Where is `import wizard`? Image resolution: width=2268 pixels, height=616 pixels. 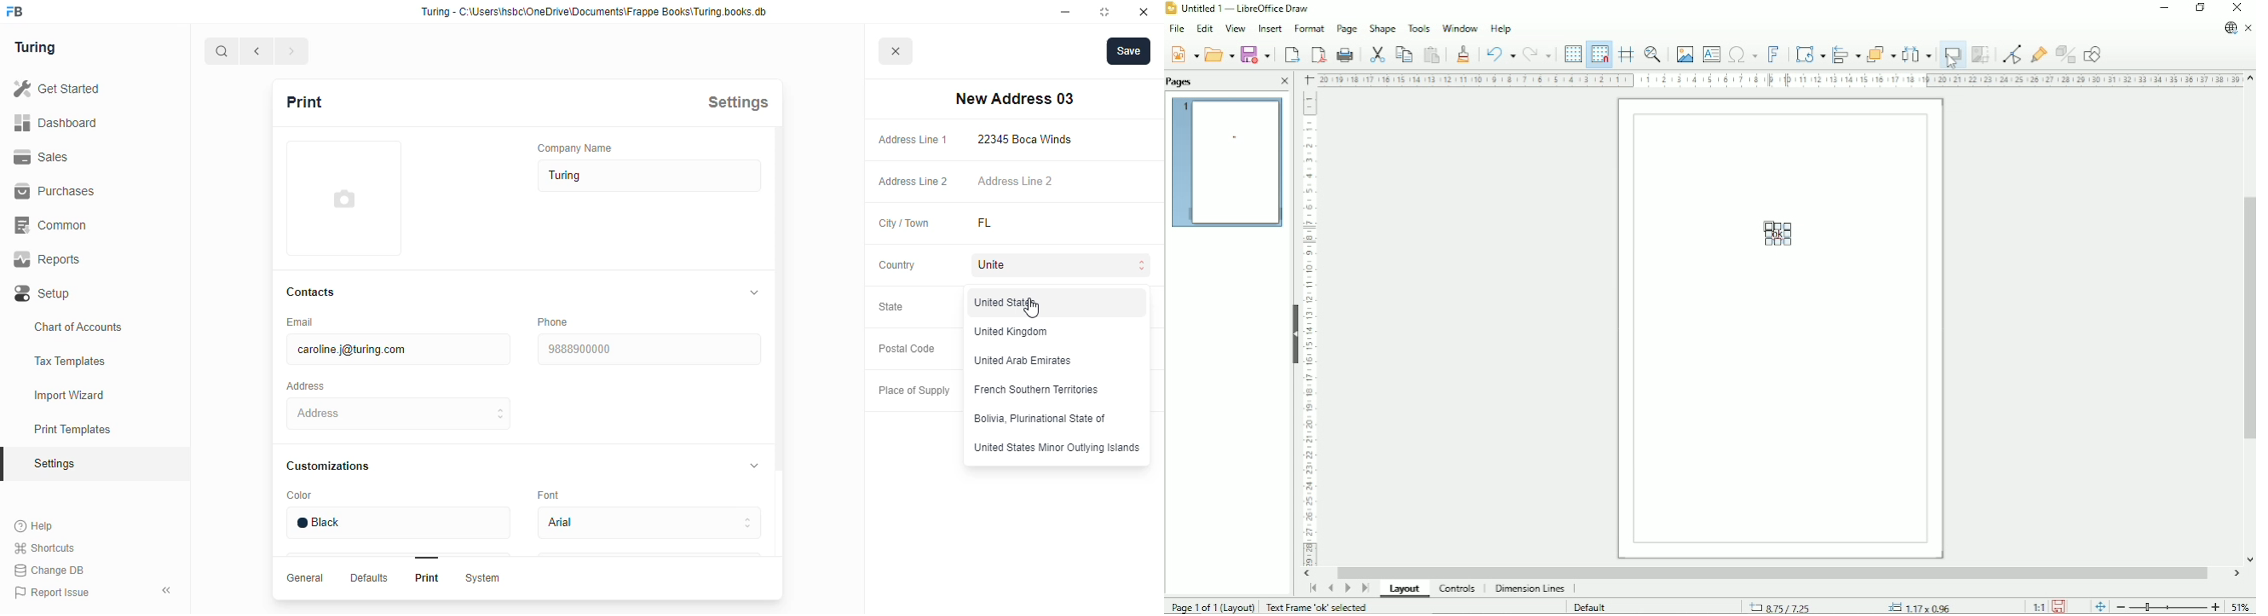
import wizard is located at coordinates (70, 396).